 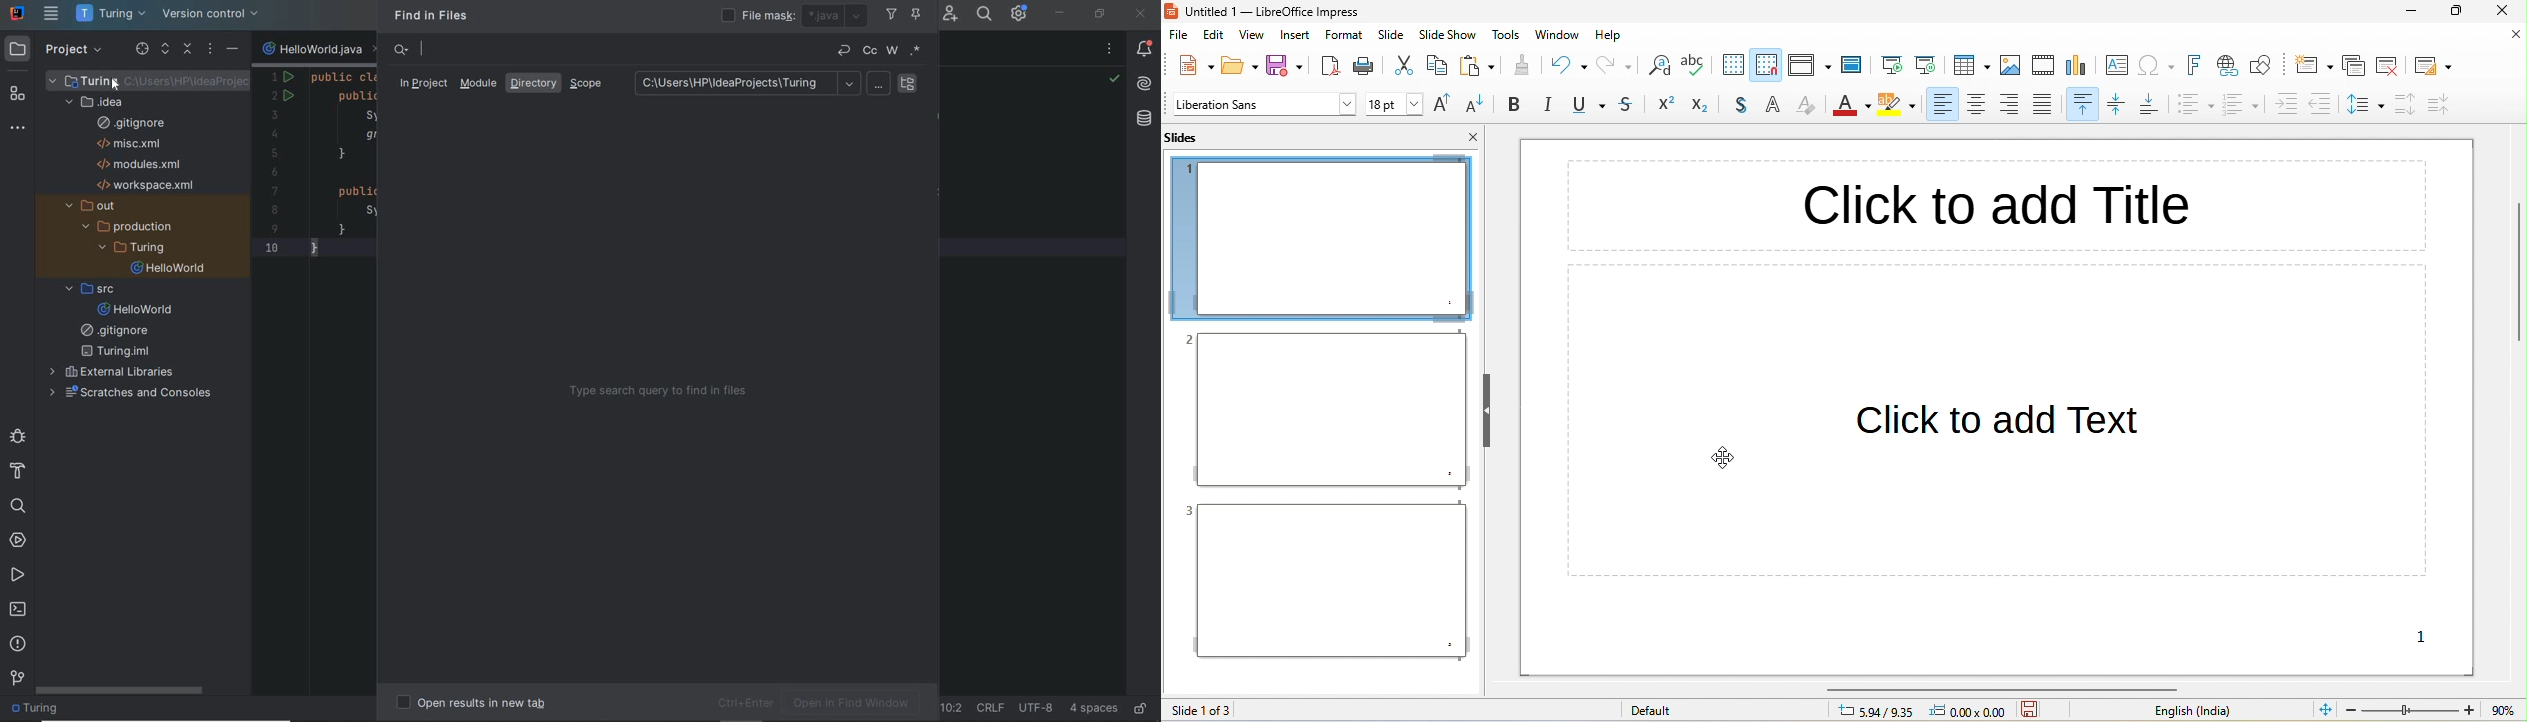 I want to click on slide show, so click(x=1448, y=35).